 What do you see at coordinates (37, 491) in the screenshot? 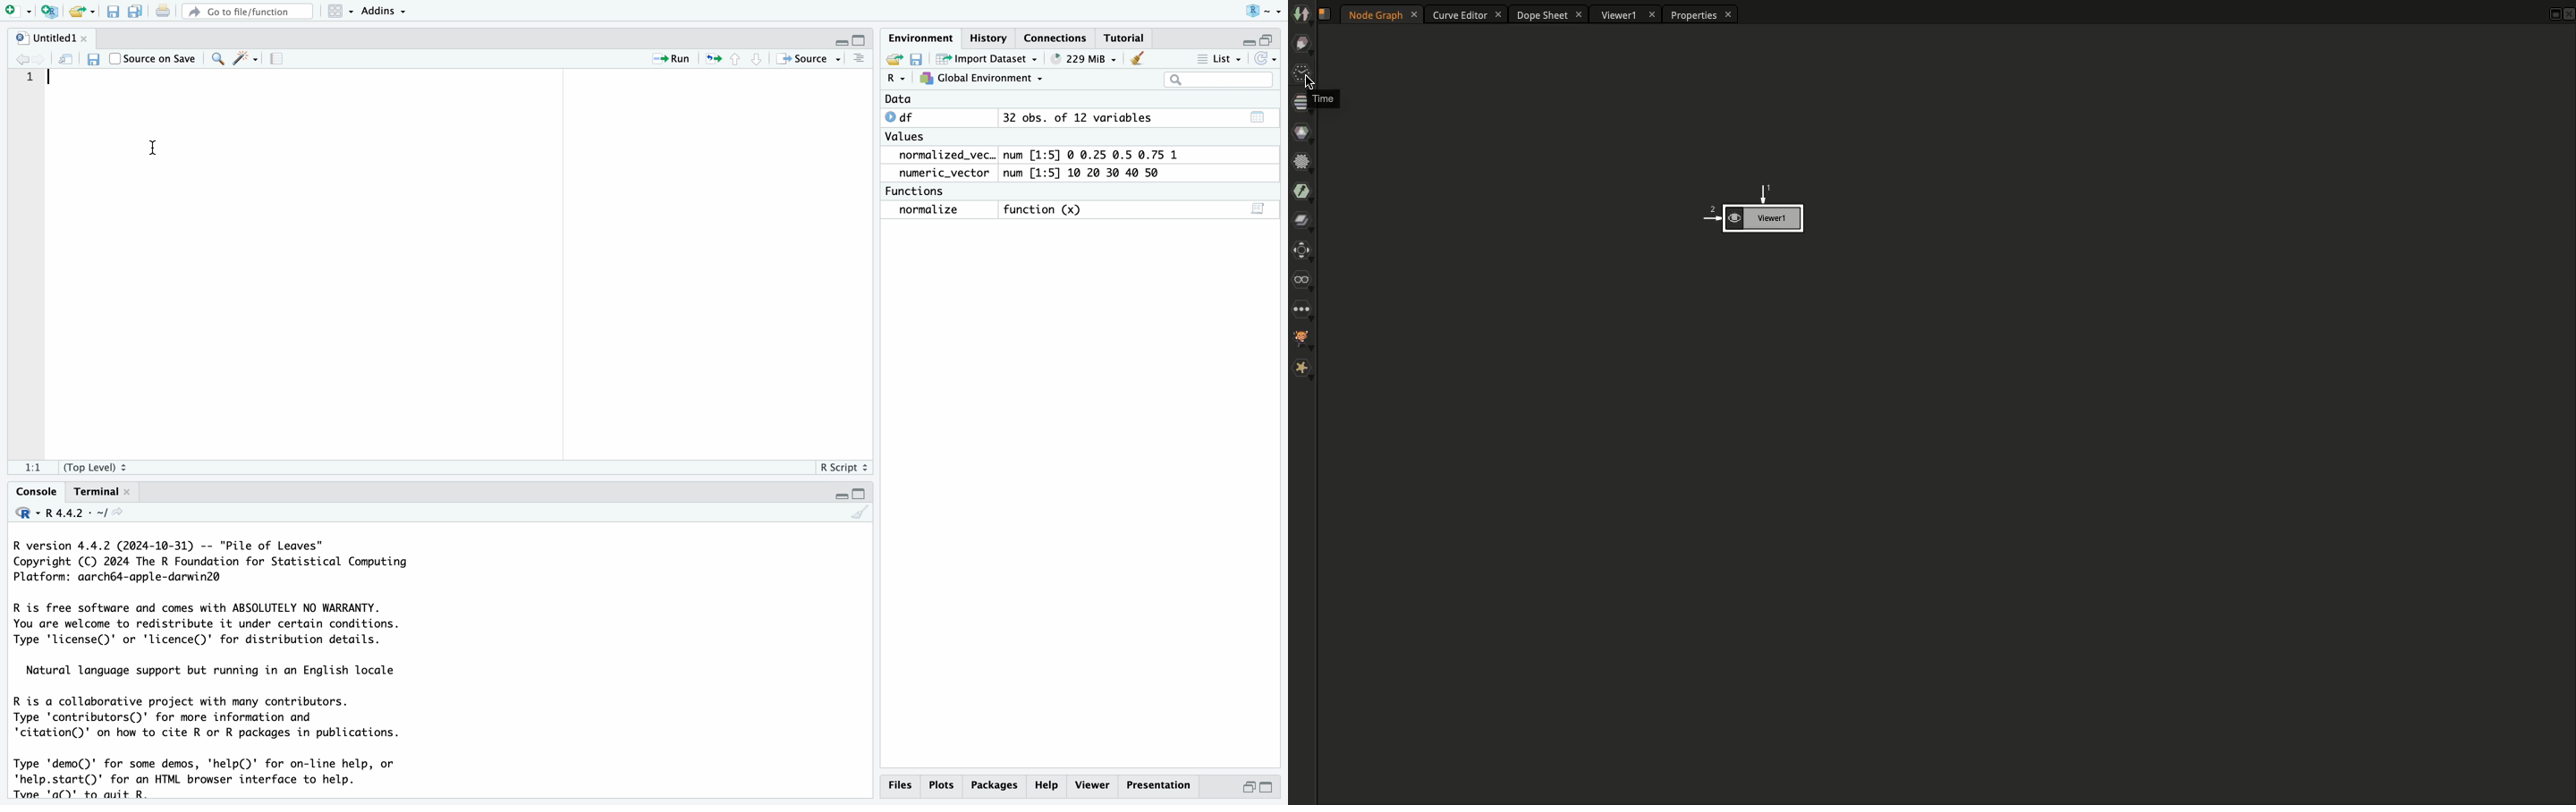
I see `Console` at bounding box center [37, 491].